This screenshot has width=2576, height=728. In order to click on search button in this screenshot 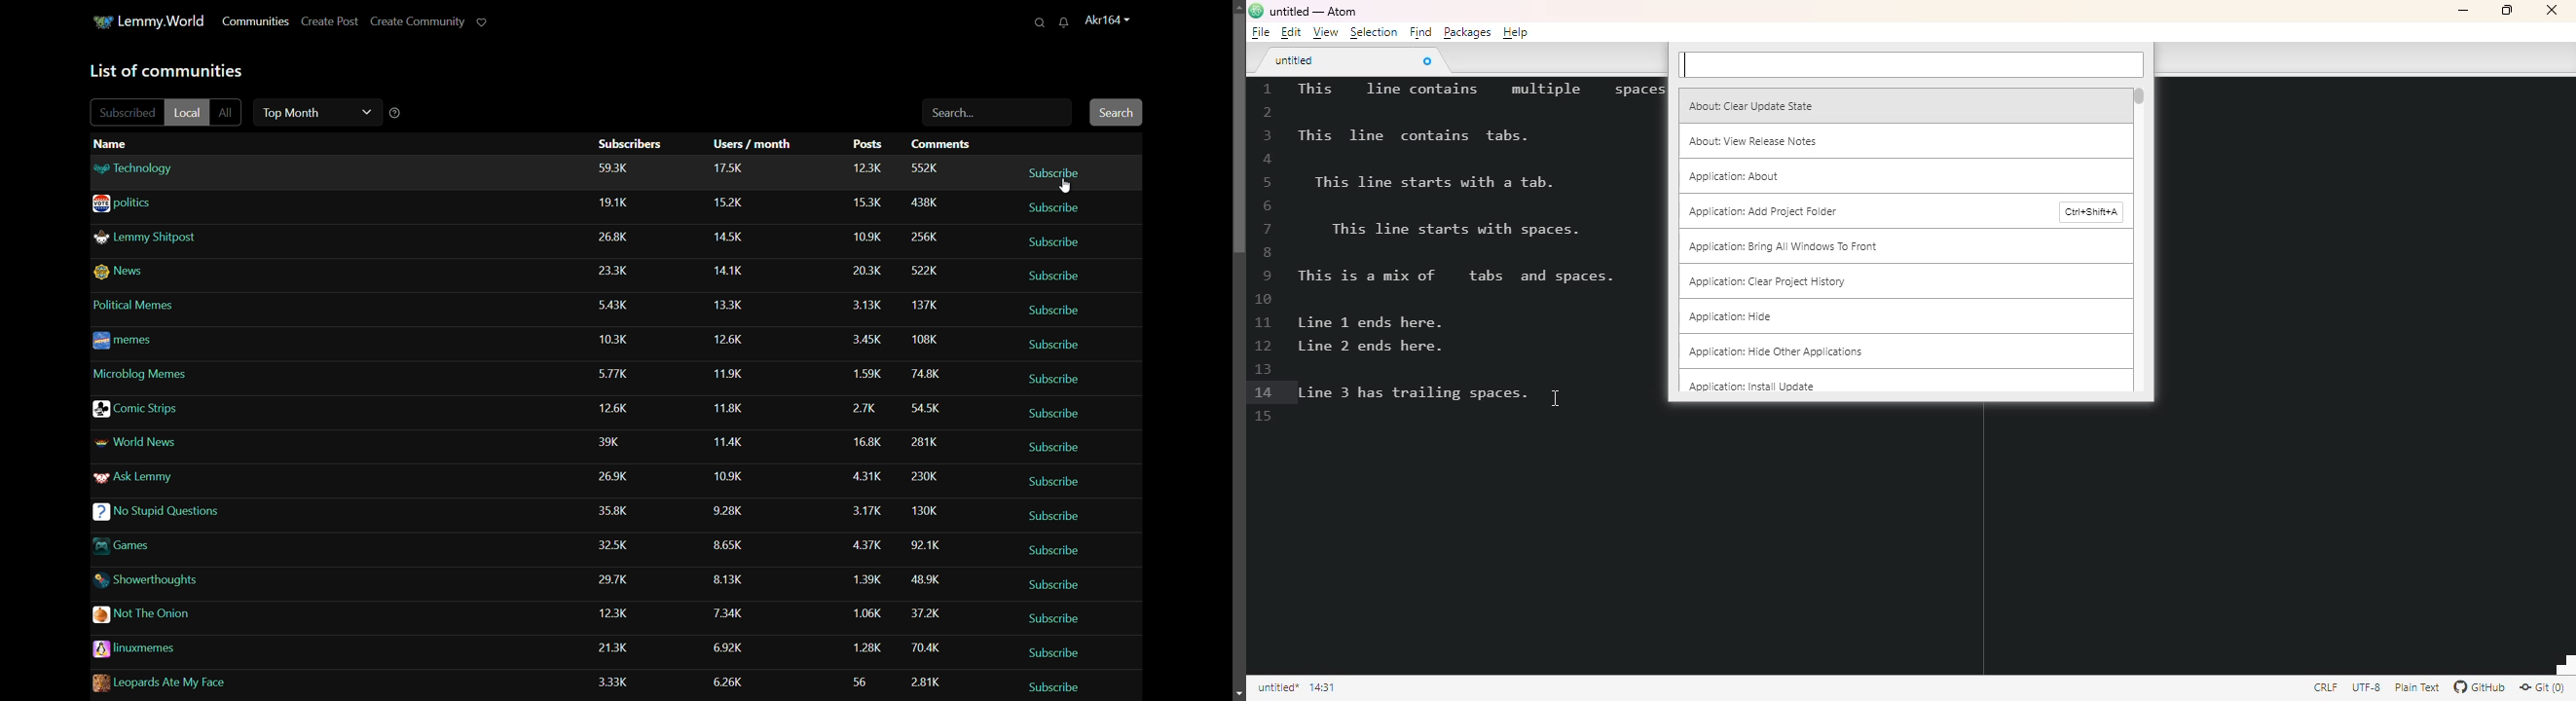, I will do `click(1117, 112)`.